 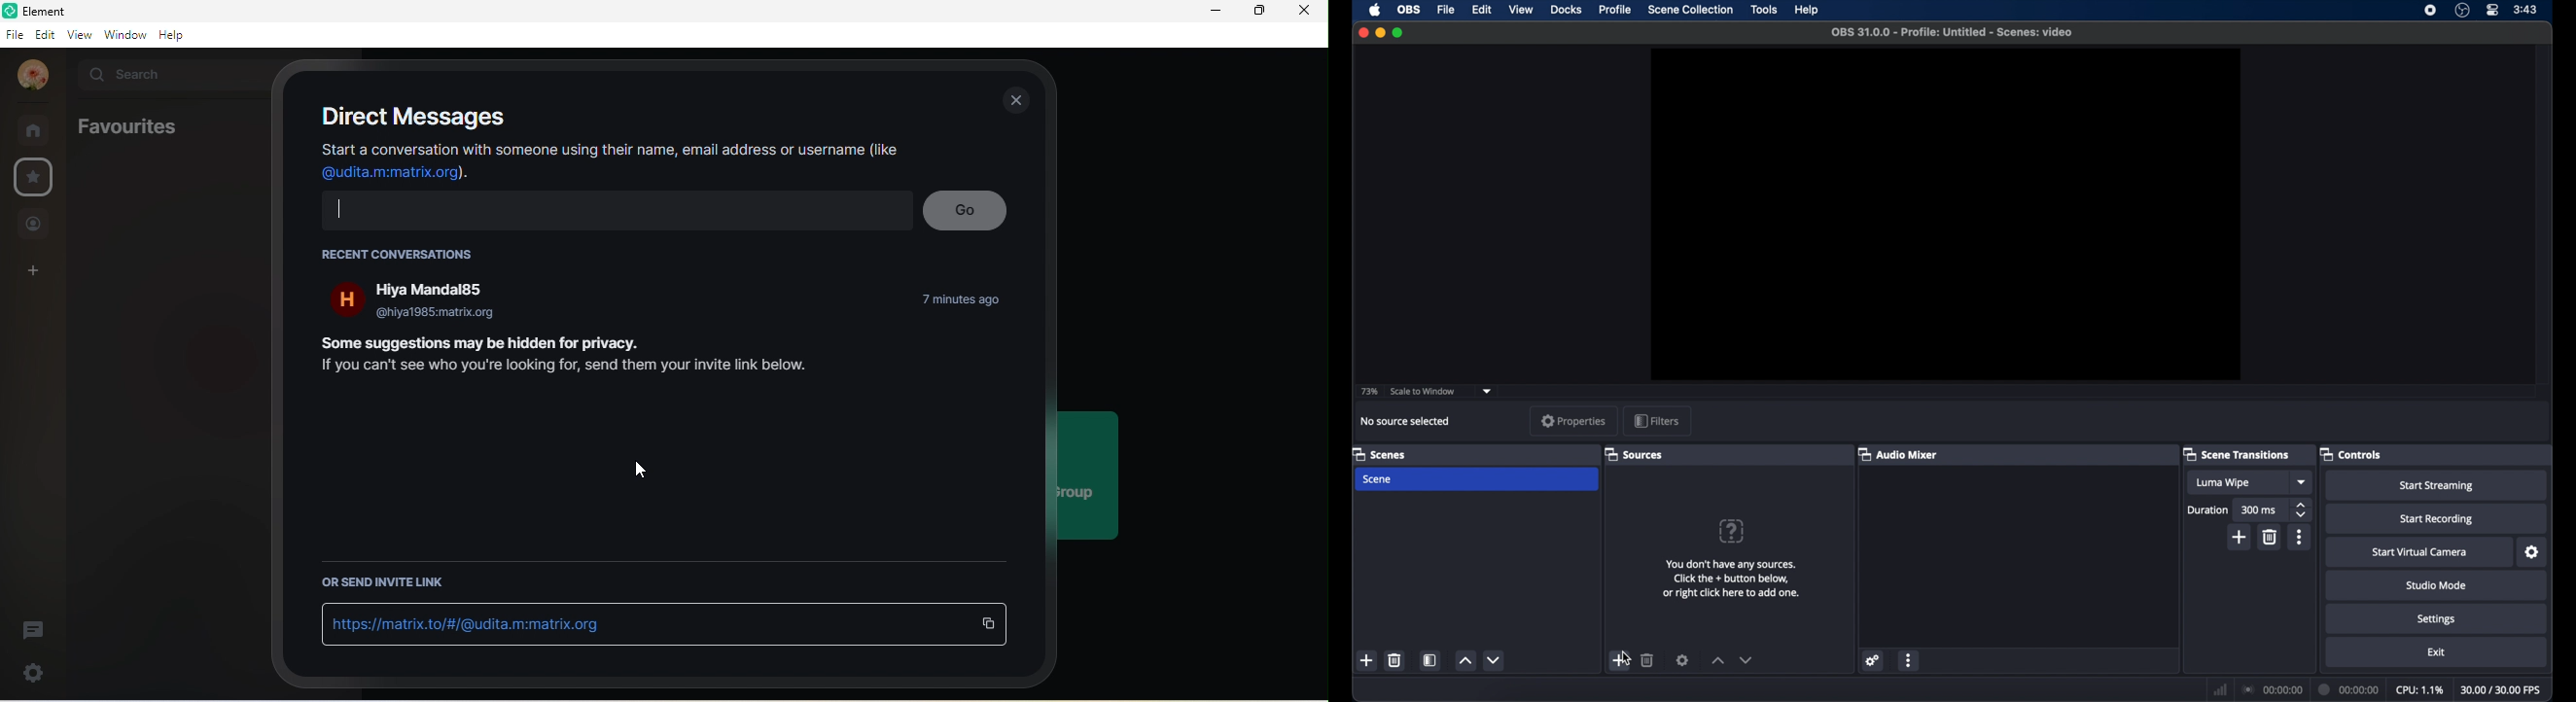 What do you see at coordinates (1718, 661) in the screenshot?
I see `increment` at bounding box center [1718, 661].